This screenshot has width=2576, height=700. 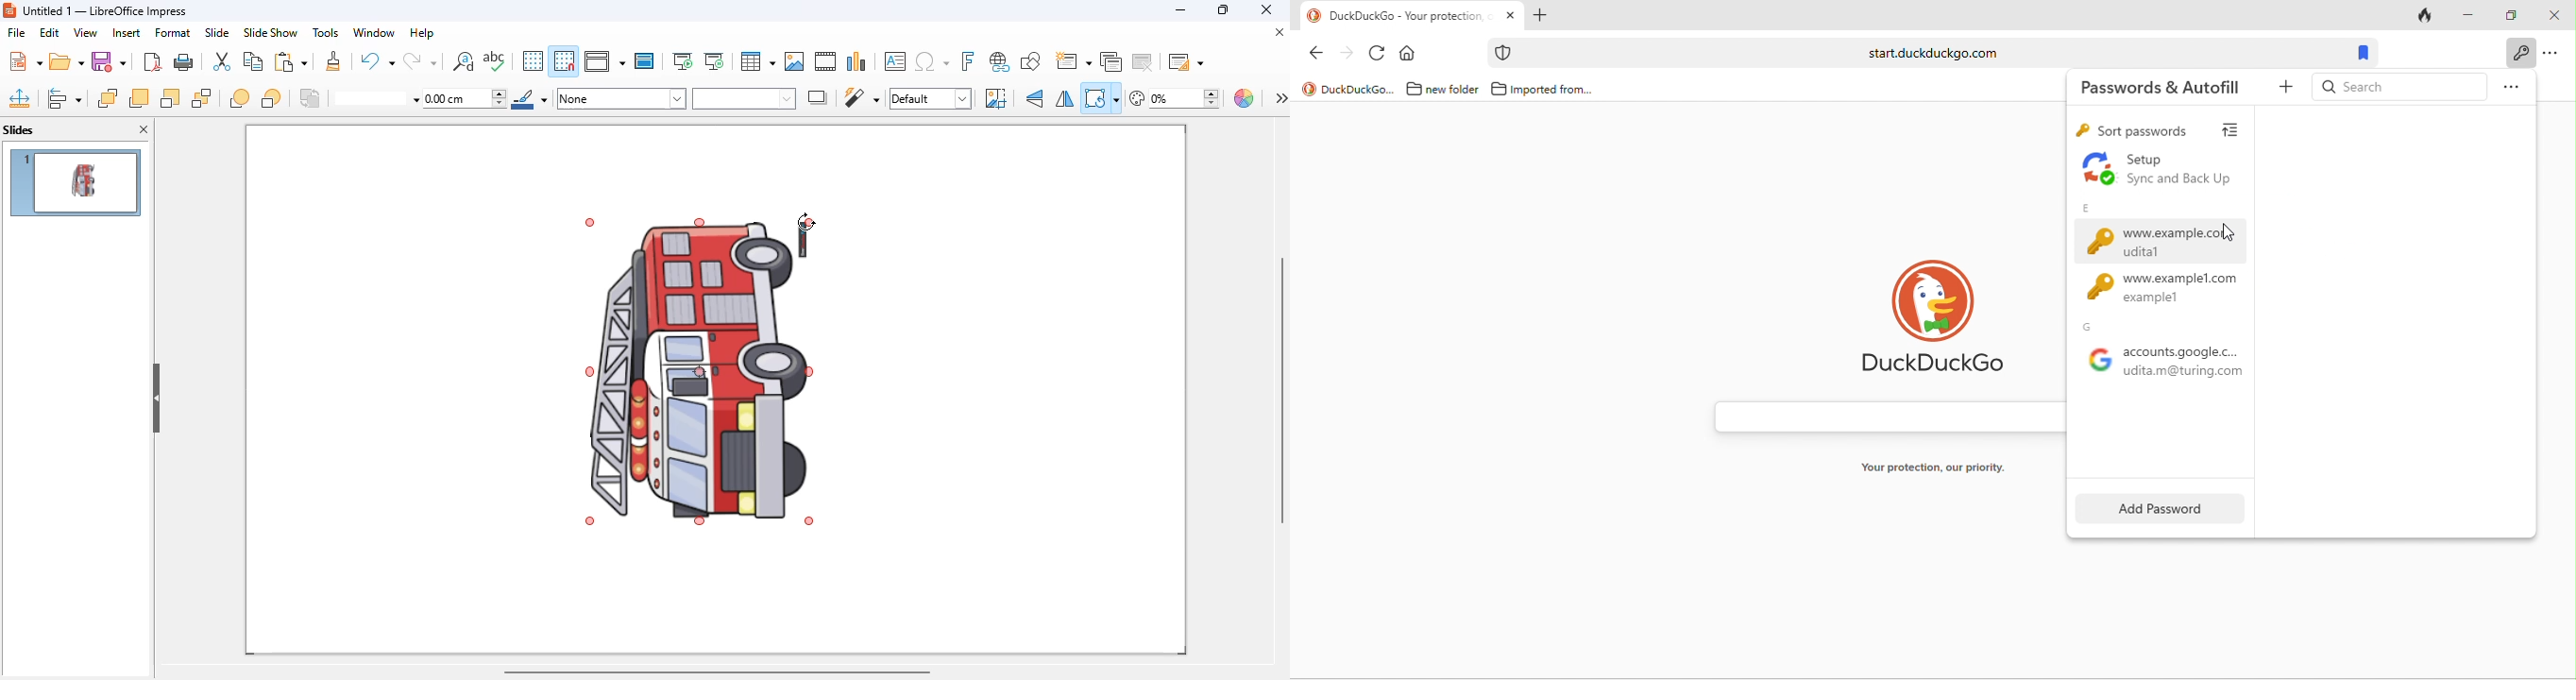 I want to click on master slide, so click(x=645, y=60).